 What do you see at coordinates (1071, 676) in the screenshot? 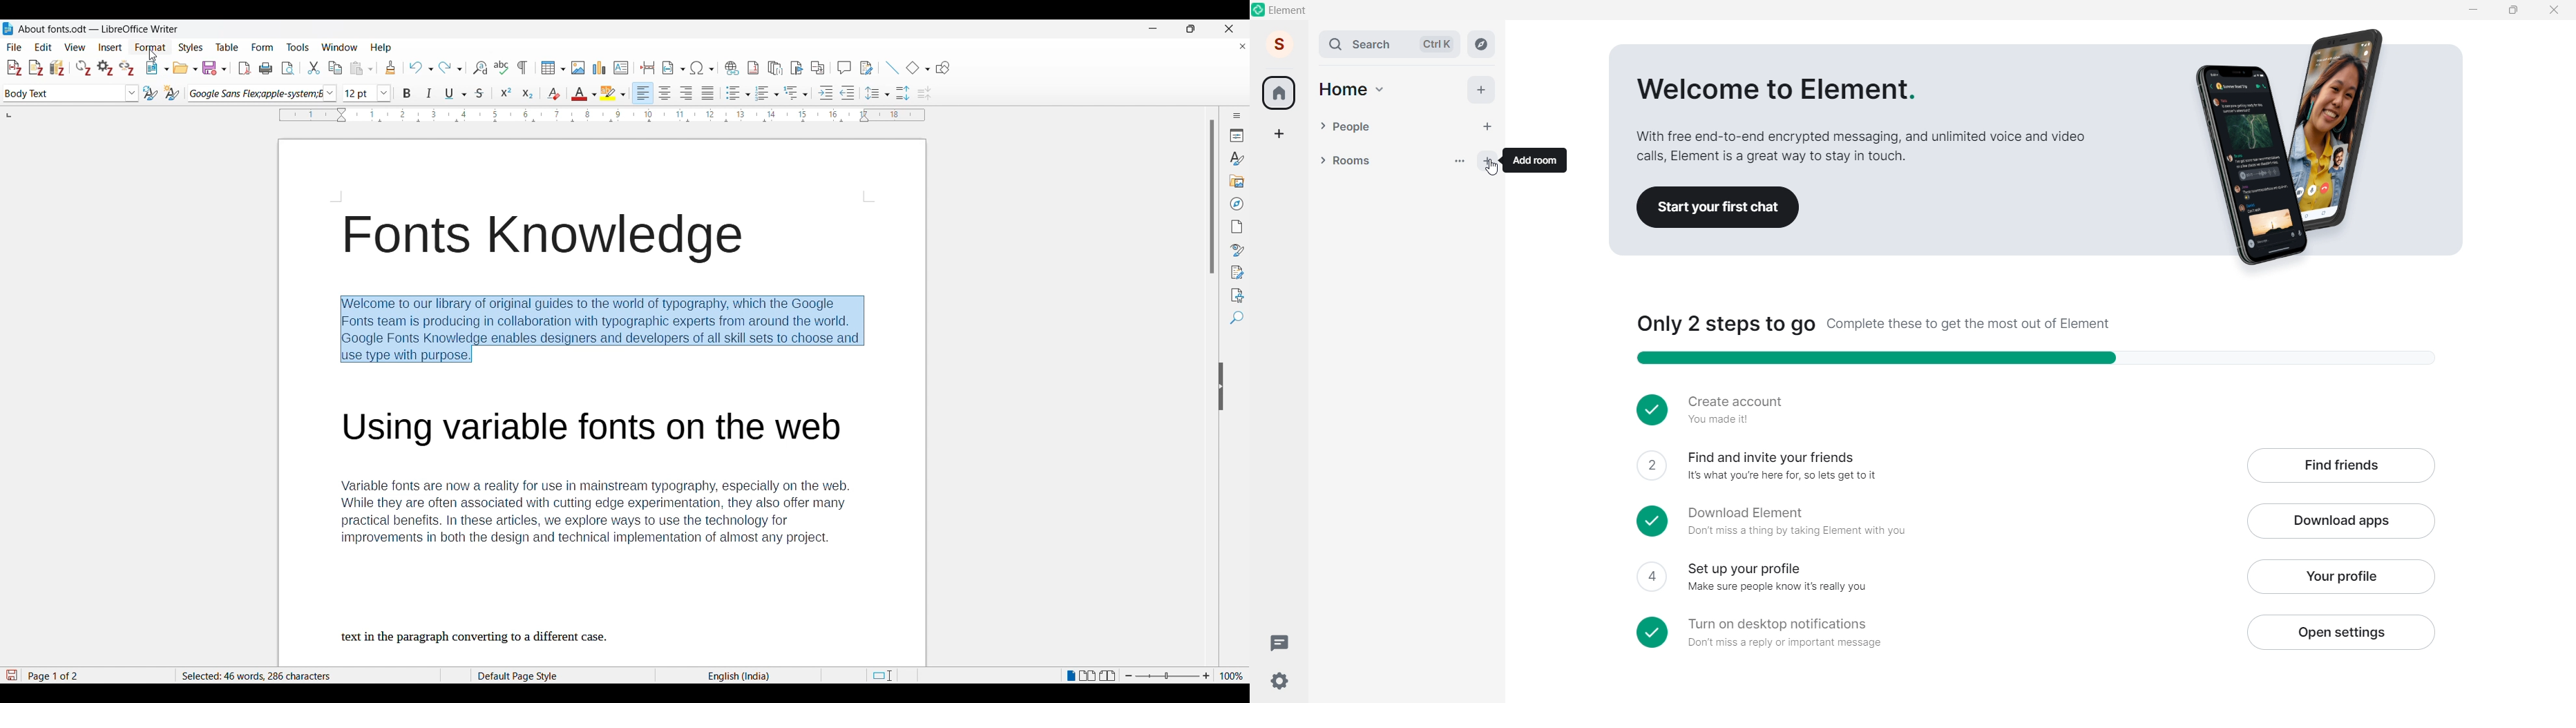
I see `Single page view` at bounding box center [1071, 676].